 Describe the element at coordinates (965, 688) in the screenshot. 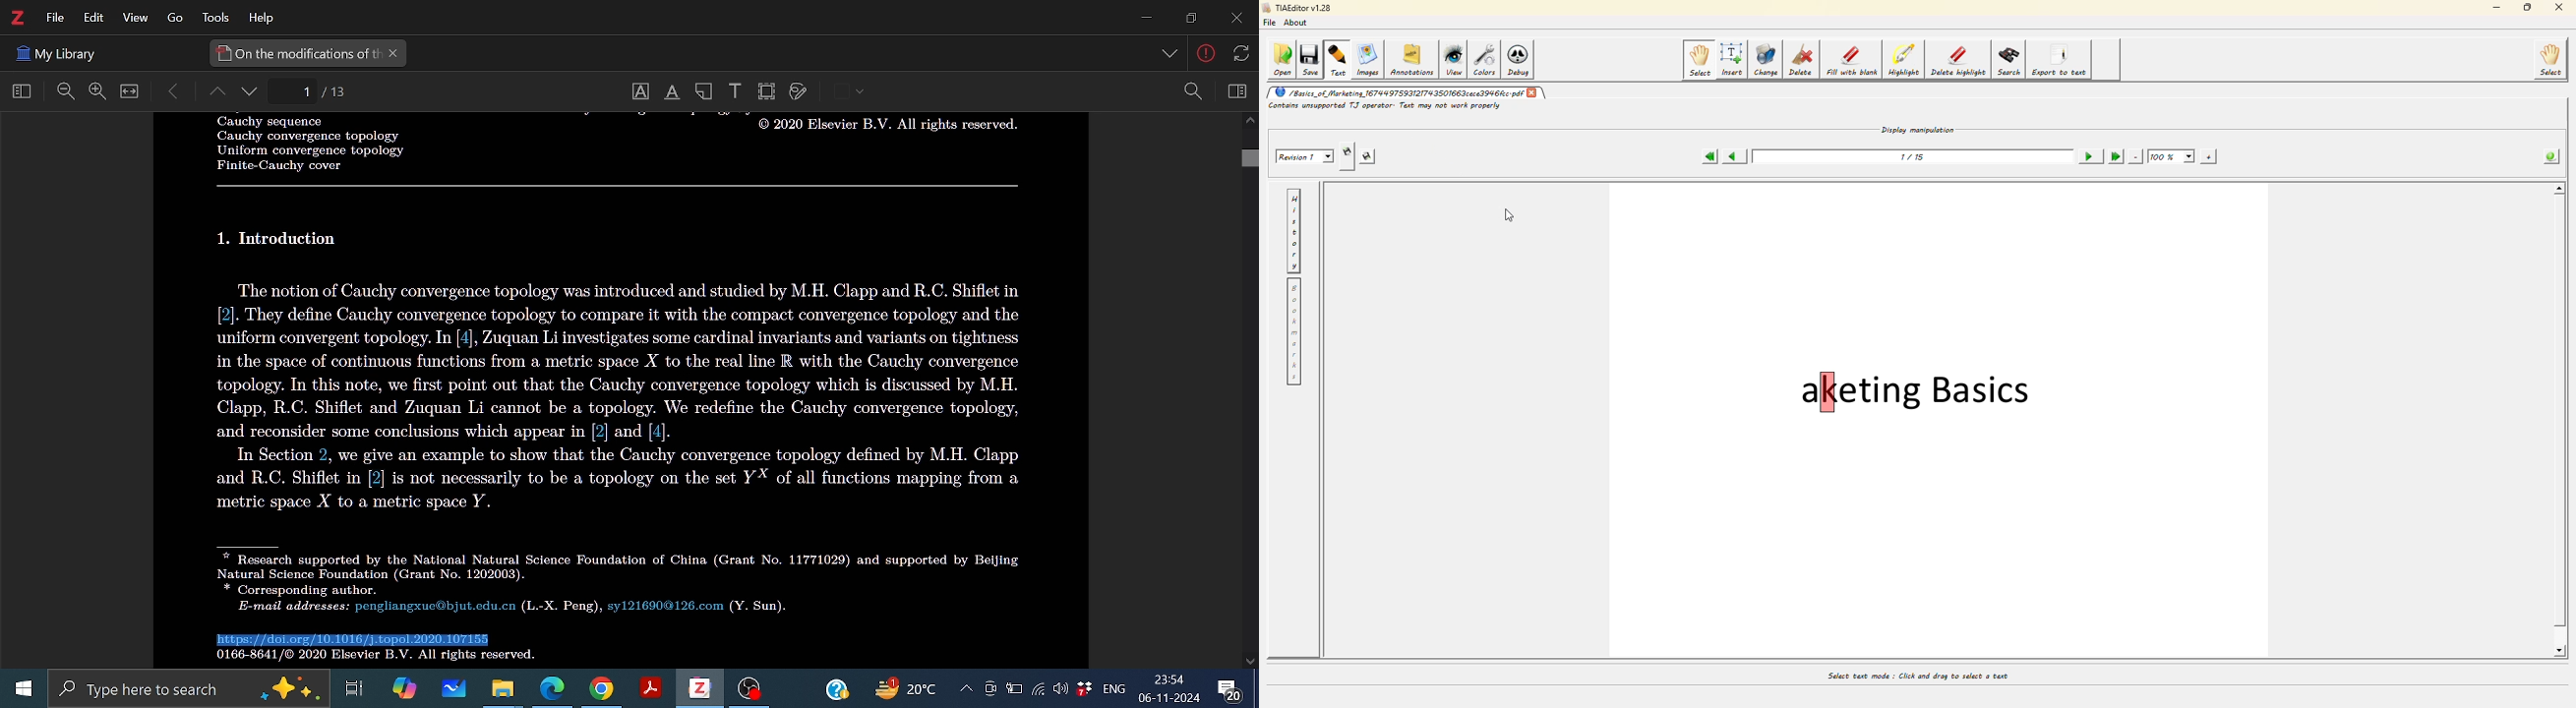

I see `Show hidden icons` at that location.